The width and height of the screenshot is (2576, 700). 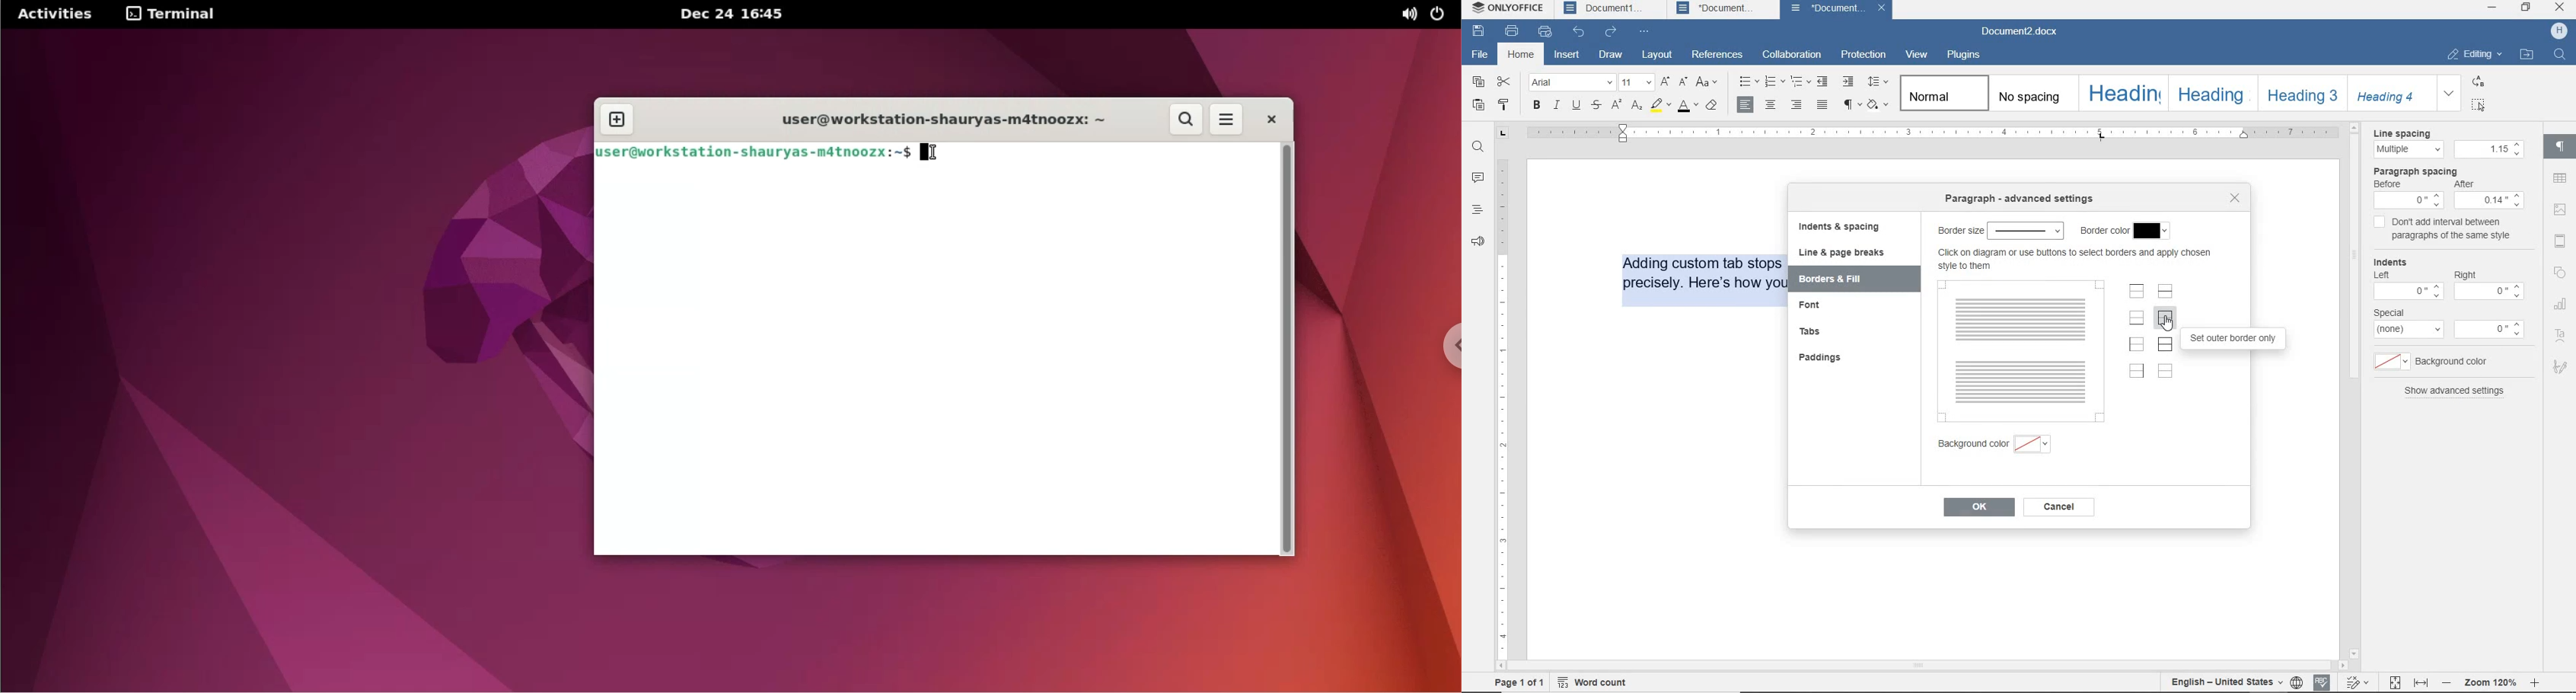 I want to click on close, so click(x=1883, y=9).